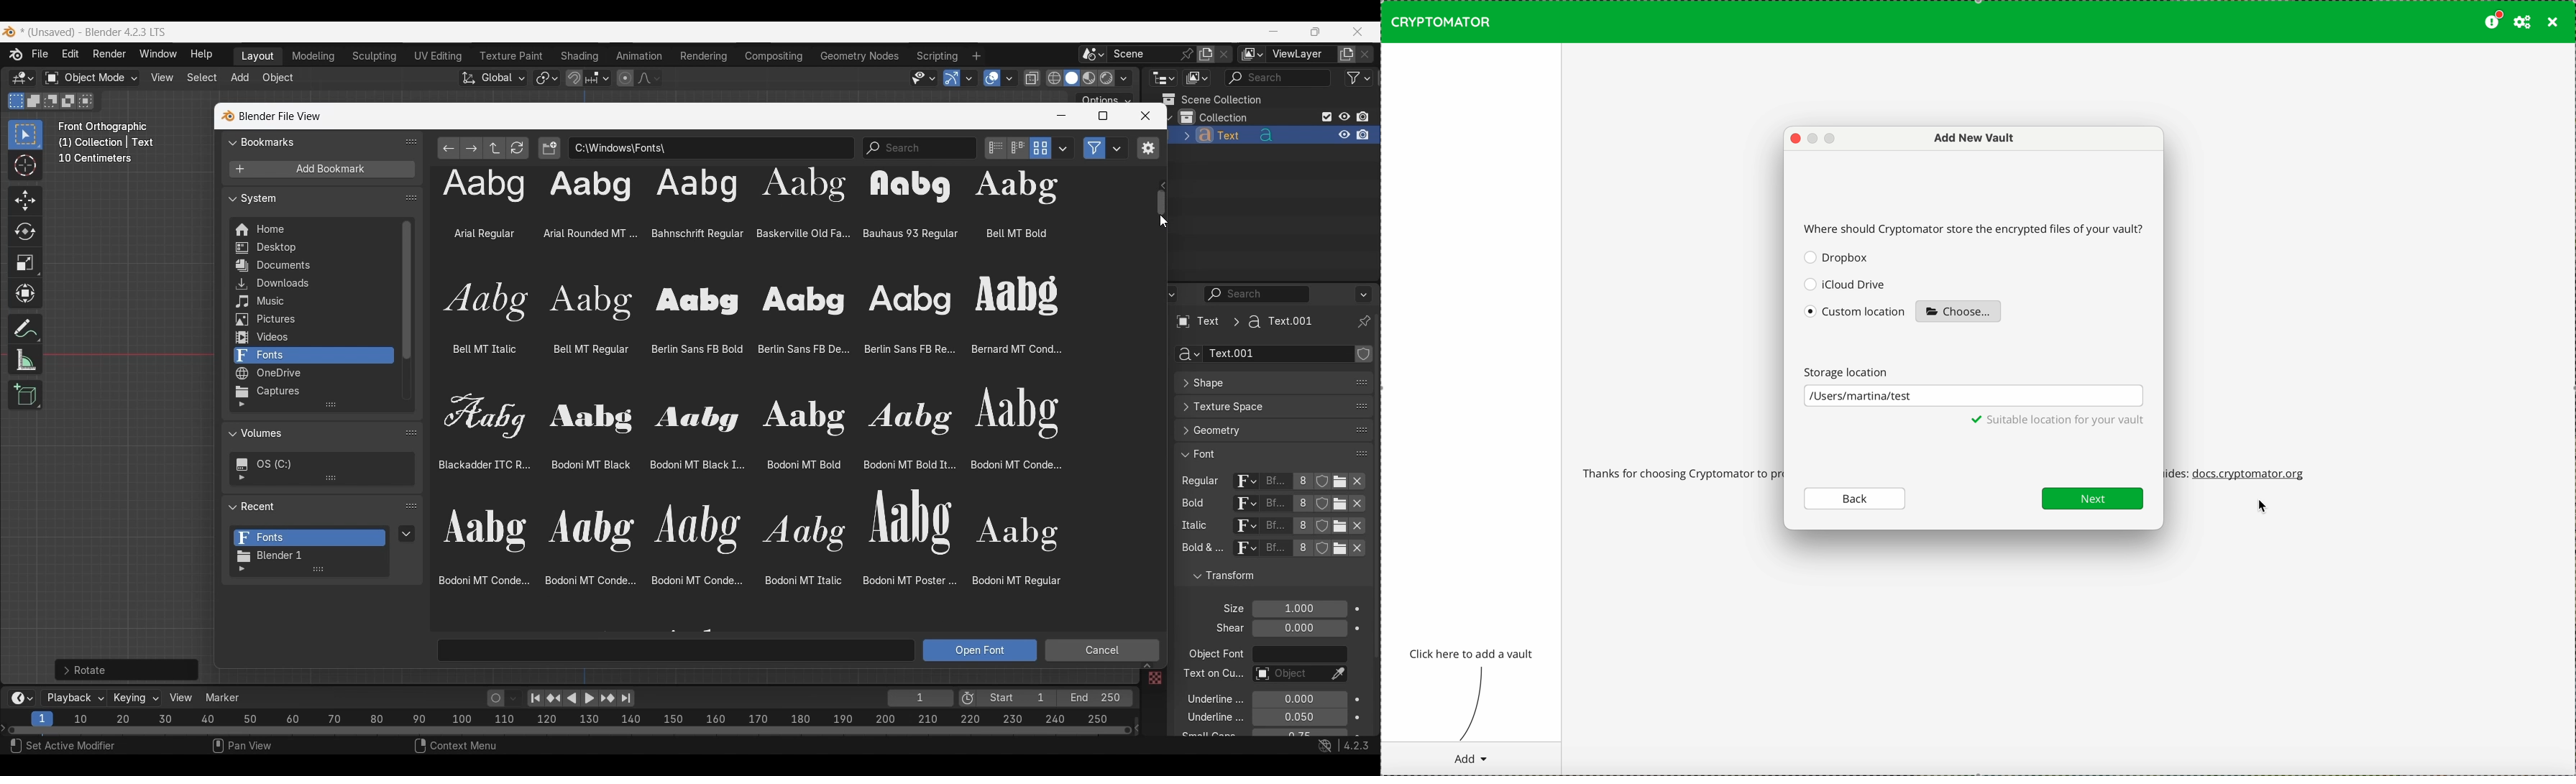 This screenshot has height=784, width=2576. Describe the element at coordinates (1327, 116) in the screenshot. I see `Exclude from view layer` at that location.